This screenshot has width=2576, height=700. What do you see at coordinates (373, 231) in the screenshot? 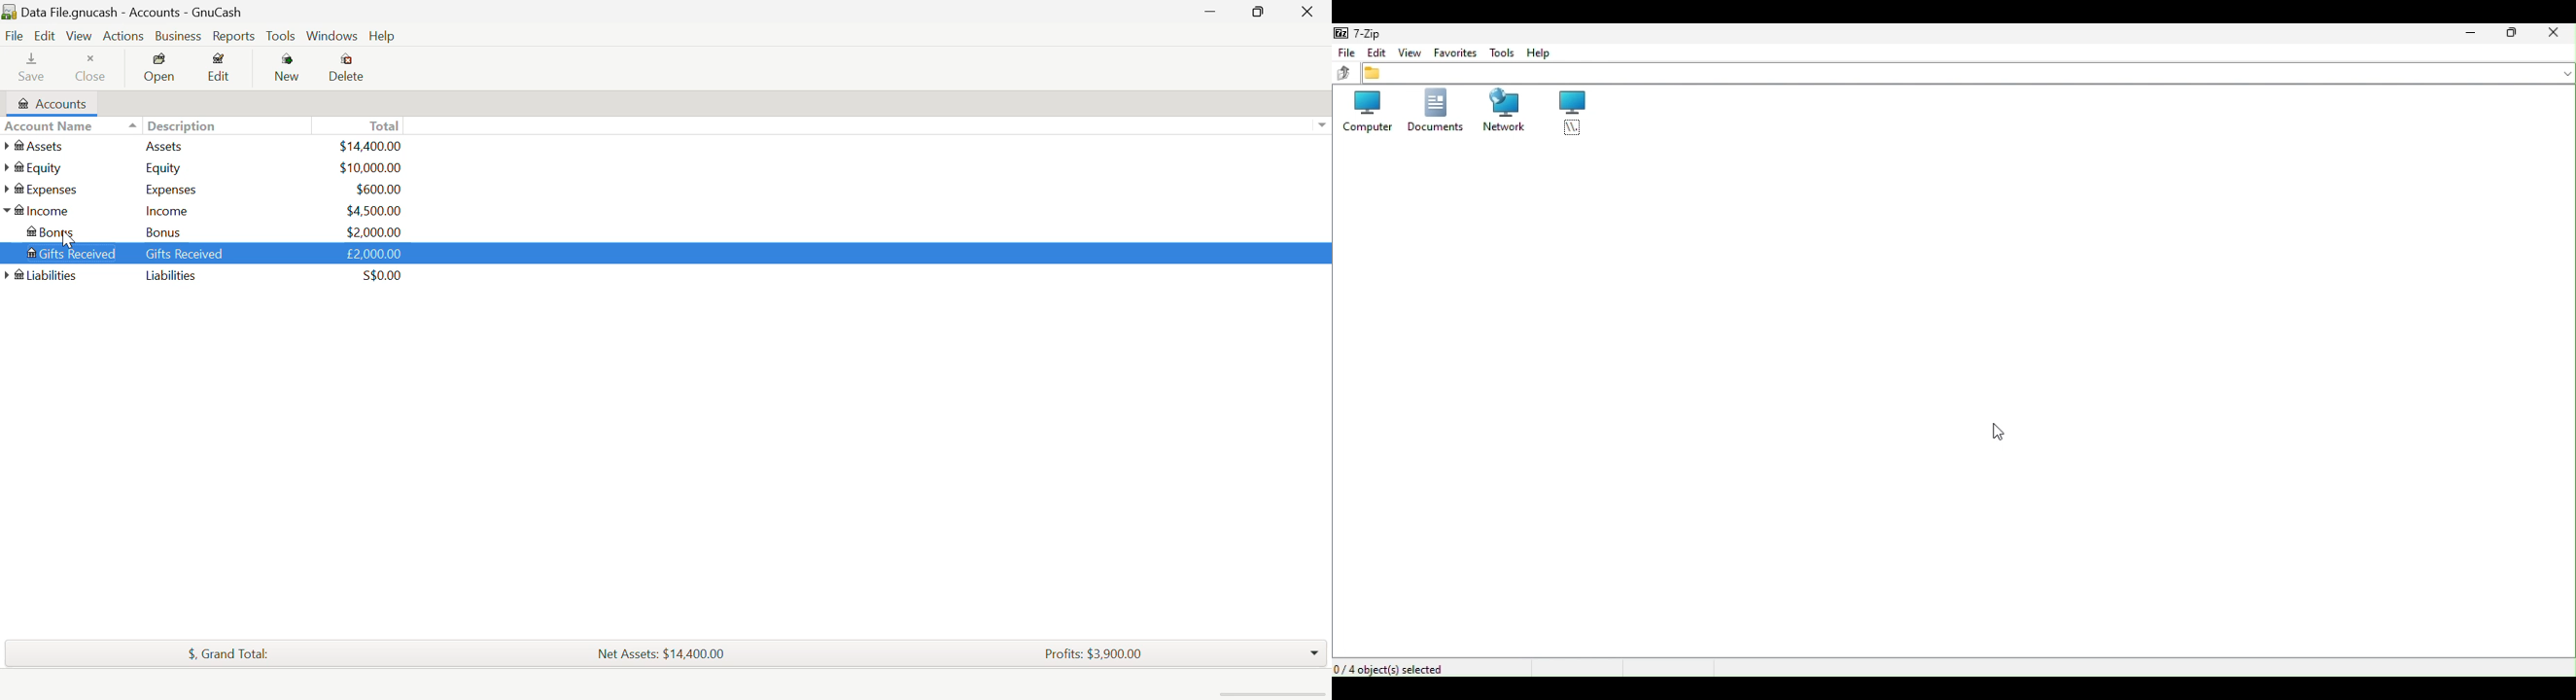
I see `USD` at bounding box center [373, 231].